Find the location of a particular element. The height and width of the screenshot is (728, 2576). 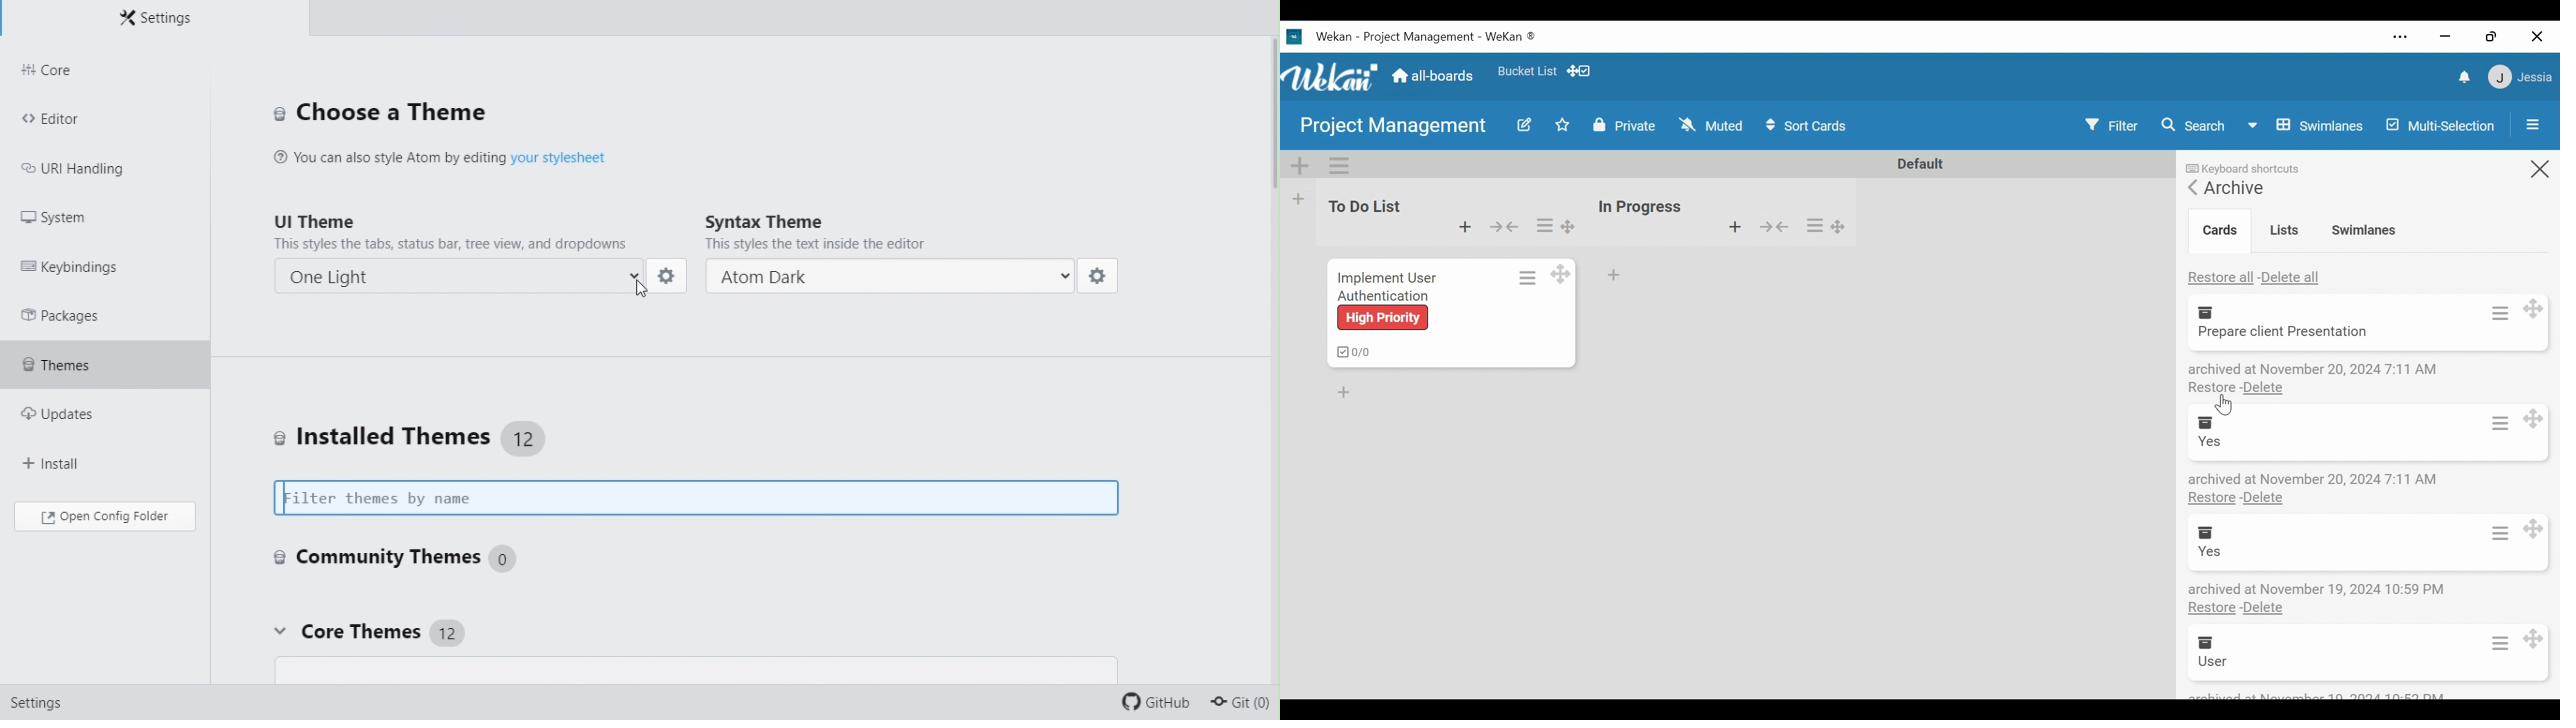

restore is located at coordinates (2491, 36).